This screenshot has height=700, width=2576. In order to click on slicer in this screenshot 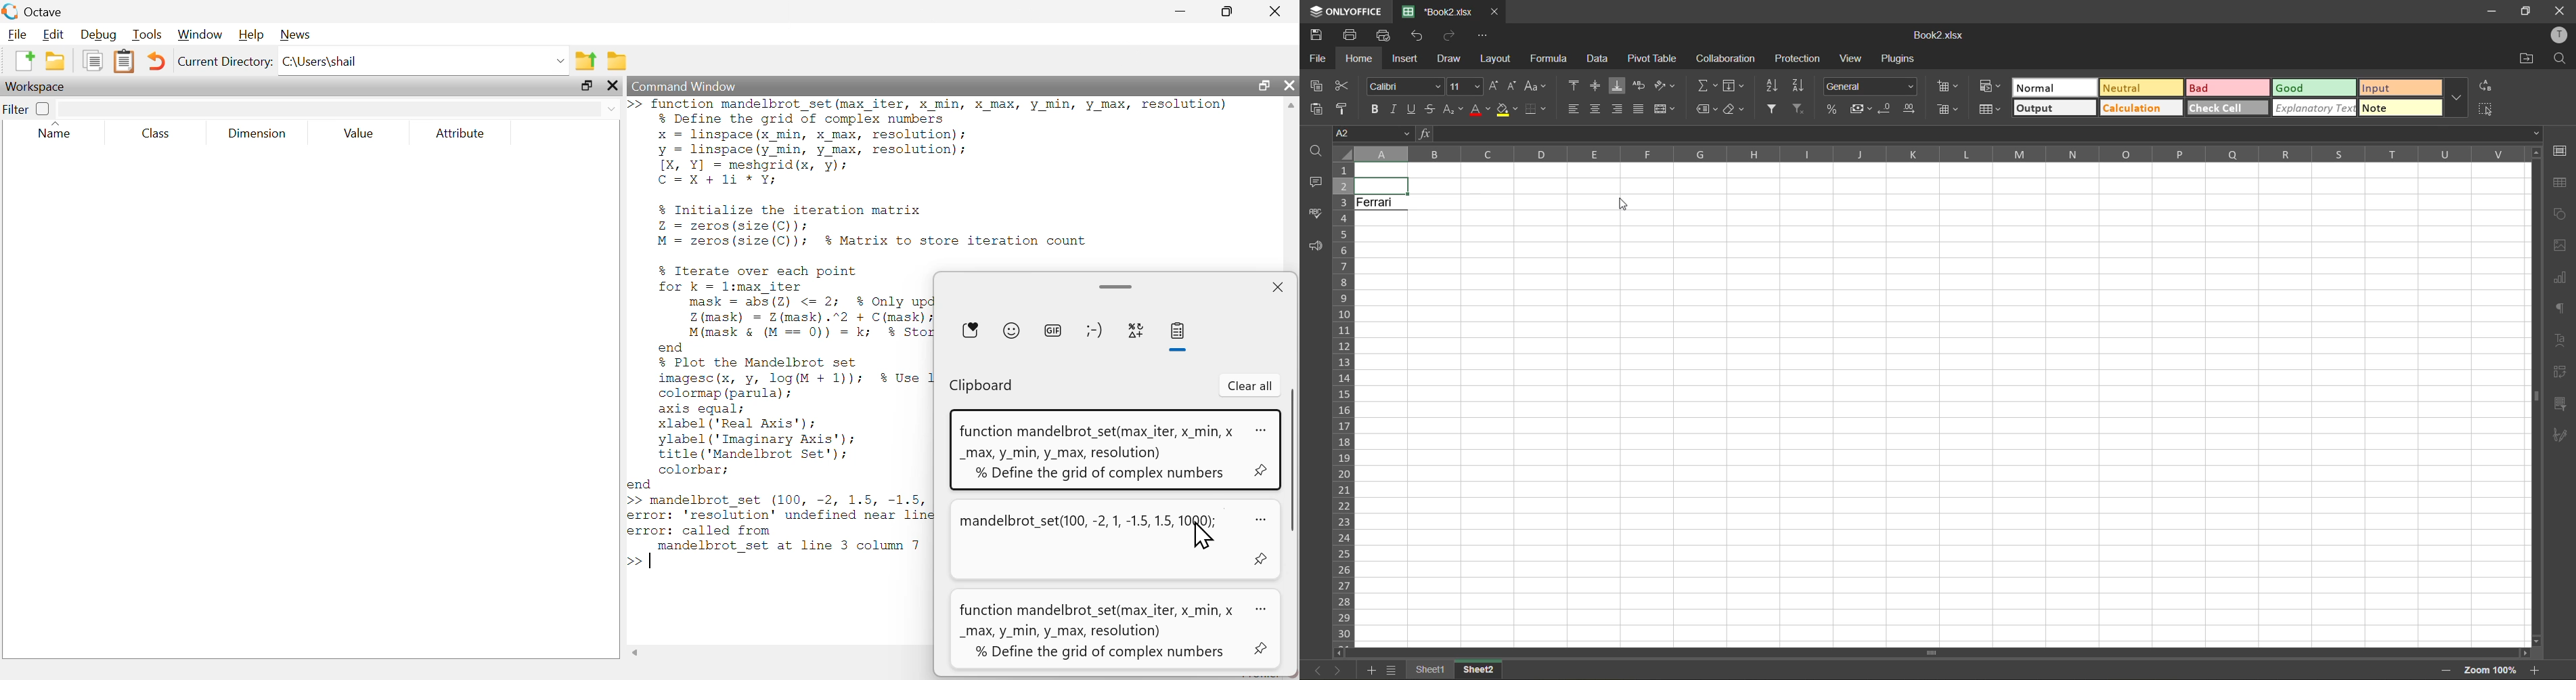, I will do `click(2561, 402)`.